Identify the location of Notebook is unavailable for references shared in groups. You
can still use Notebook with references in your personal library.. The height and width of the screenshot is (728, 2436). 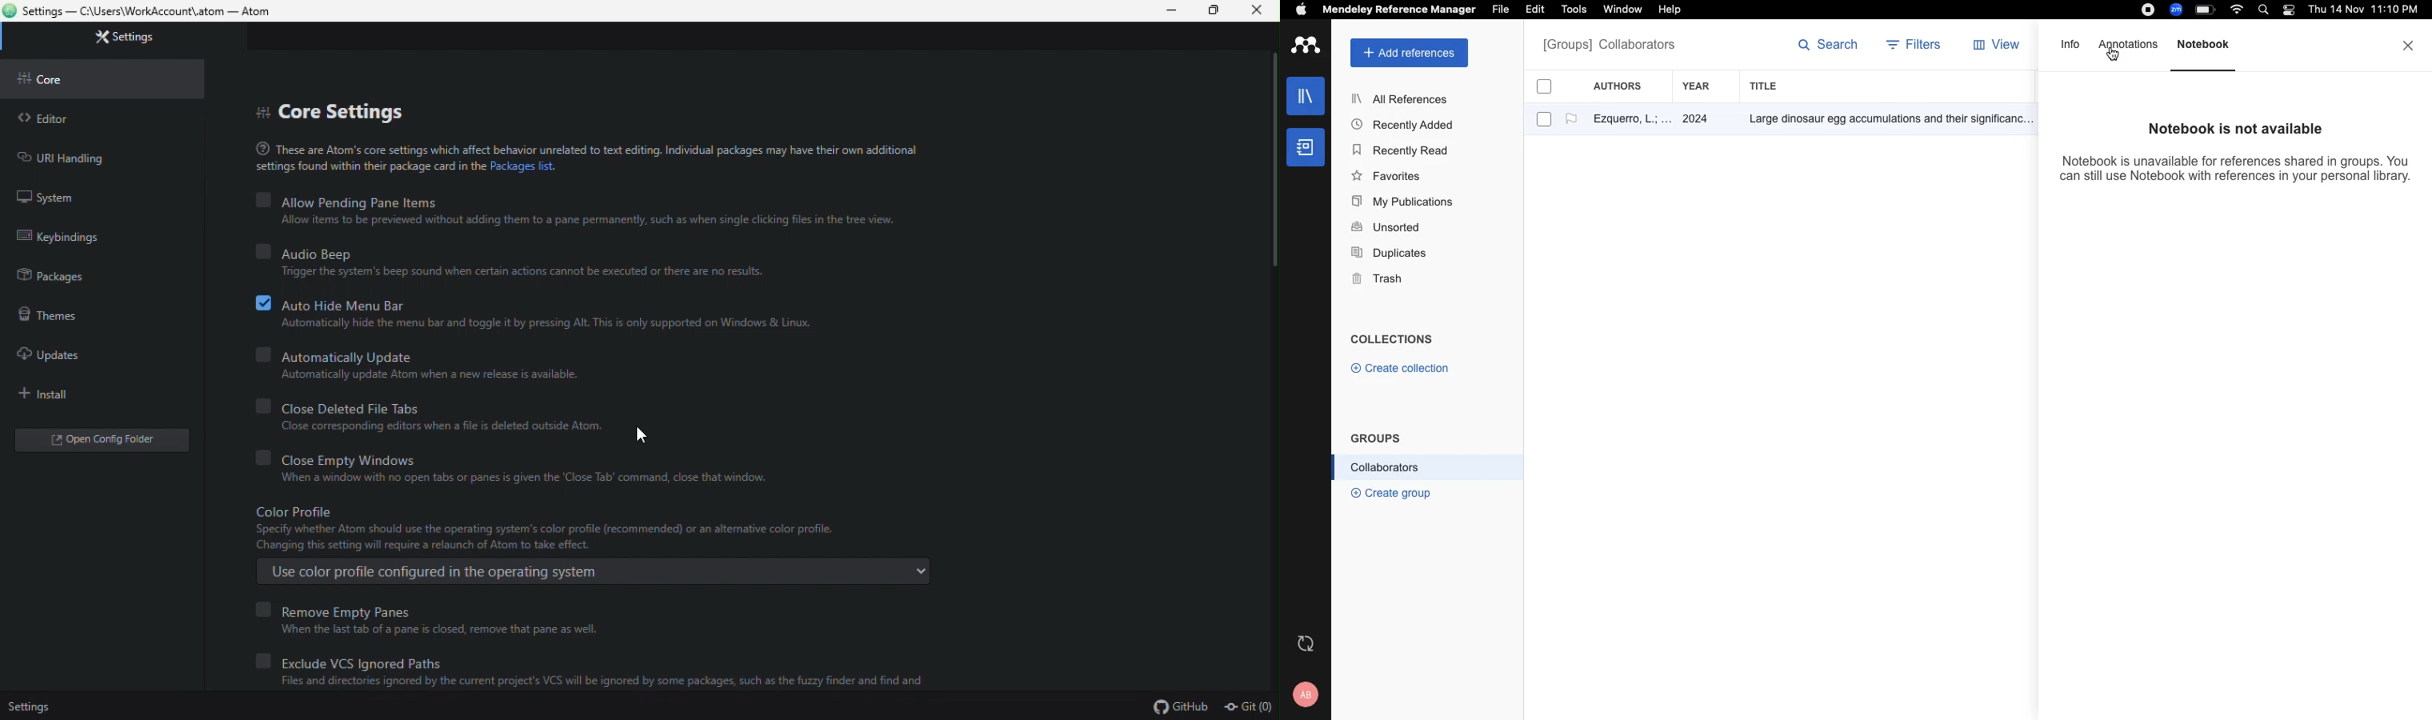
(2236, 176).